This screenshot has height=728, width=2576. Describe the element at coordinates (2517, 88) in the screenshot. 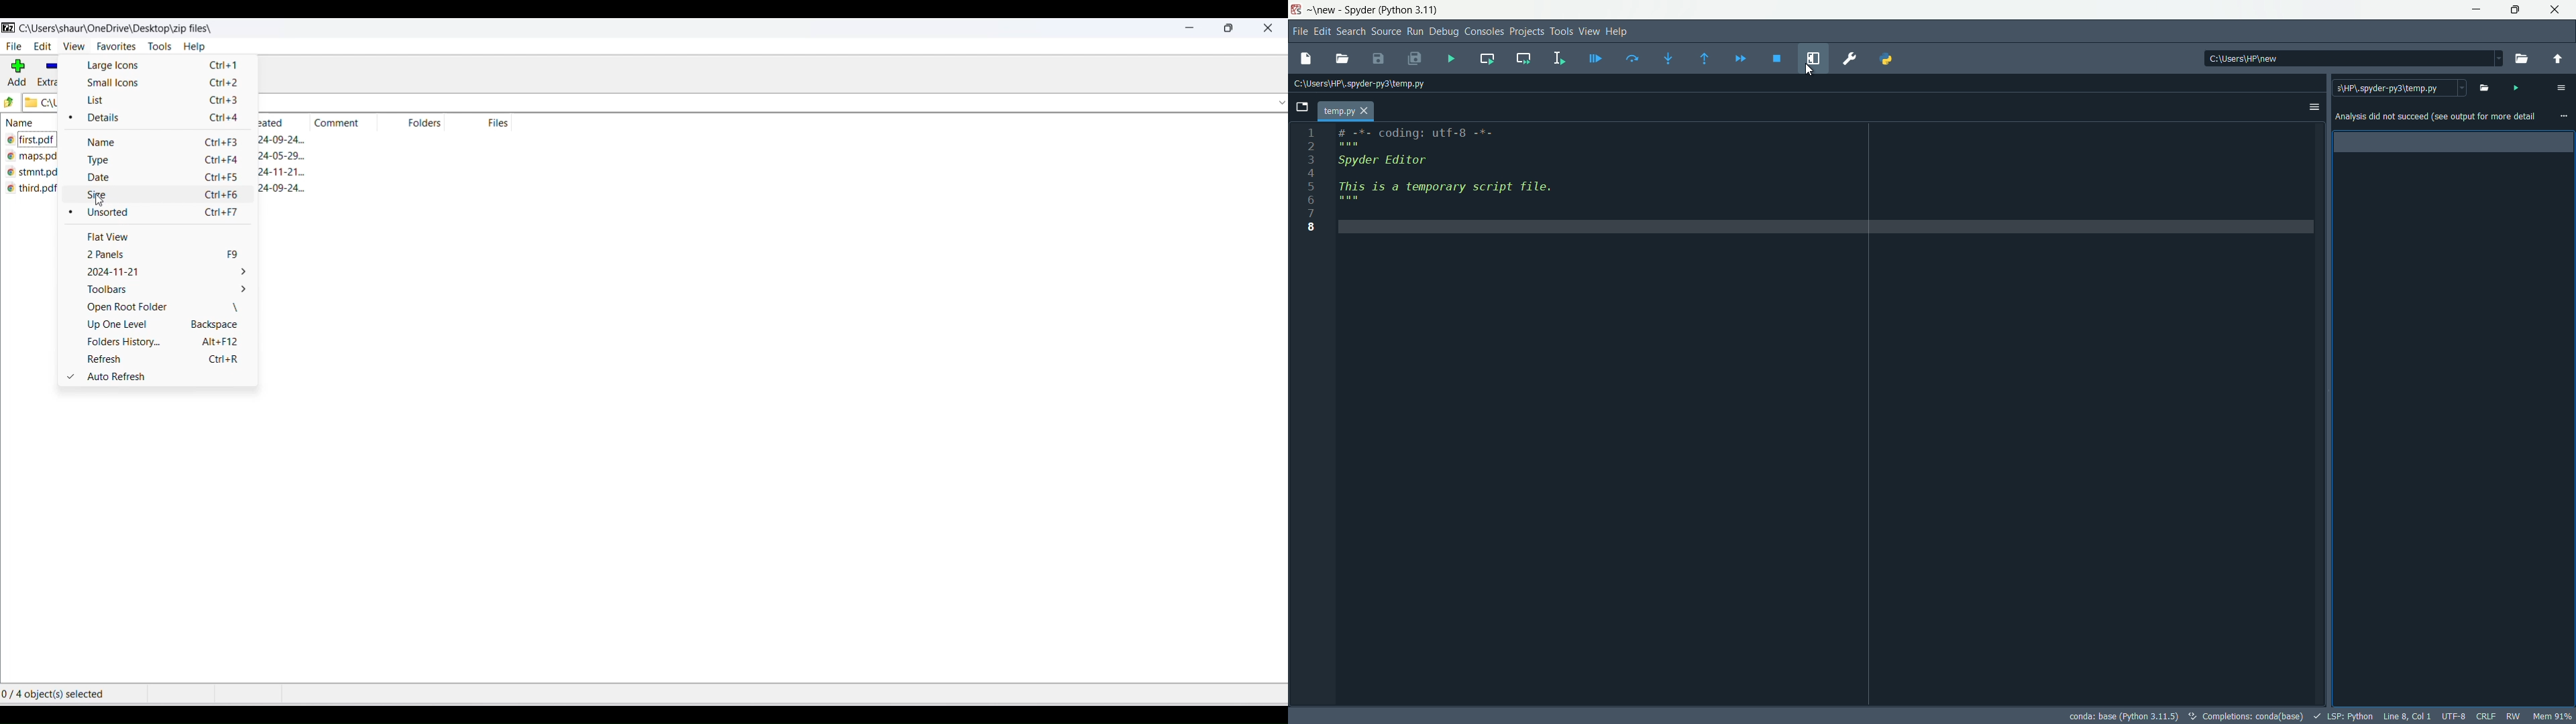

I see `run file` at that location.